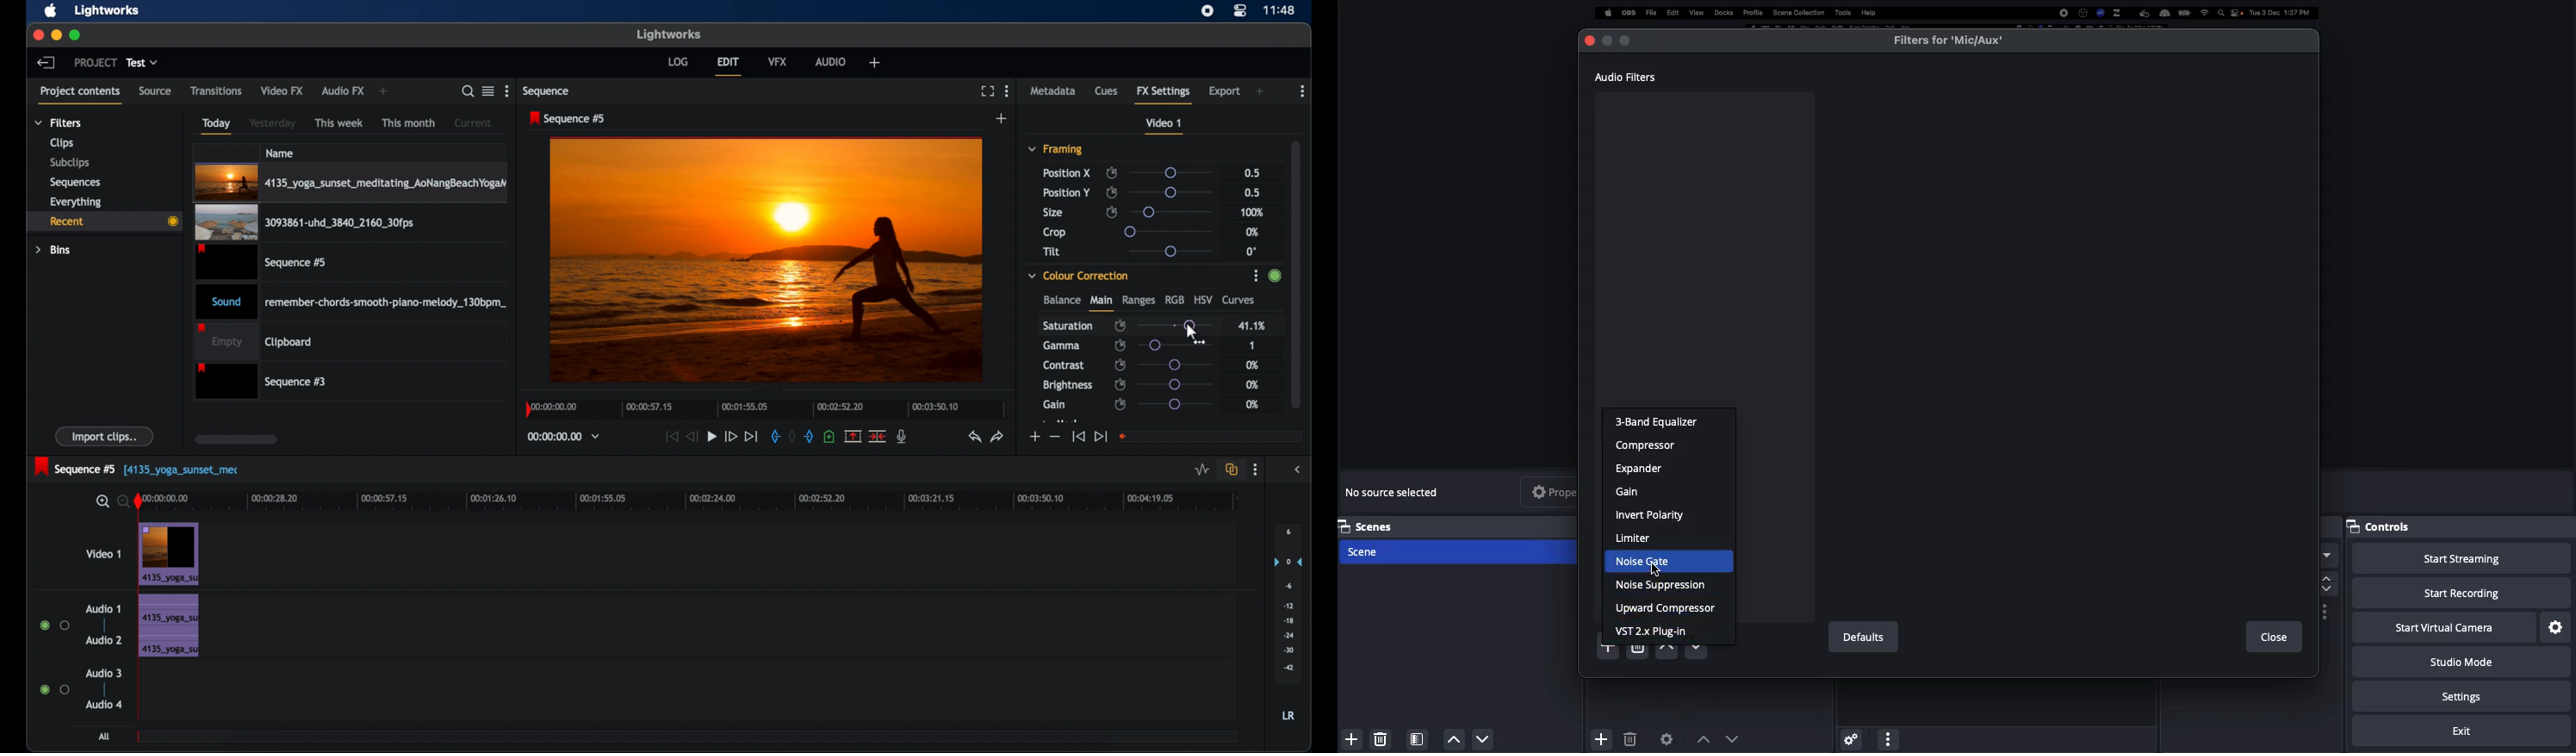 This screenshot has width=2576, height=756. Describe the element at coordinates (1418, 736) in the screenshot. I see `Scene filters` at that location.